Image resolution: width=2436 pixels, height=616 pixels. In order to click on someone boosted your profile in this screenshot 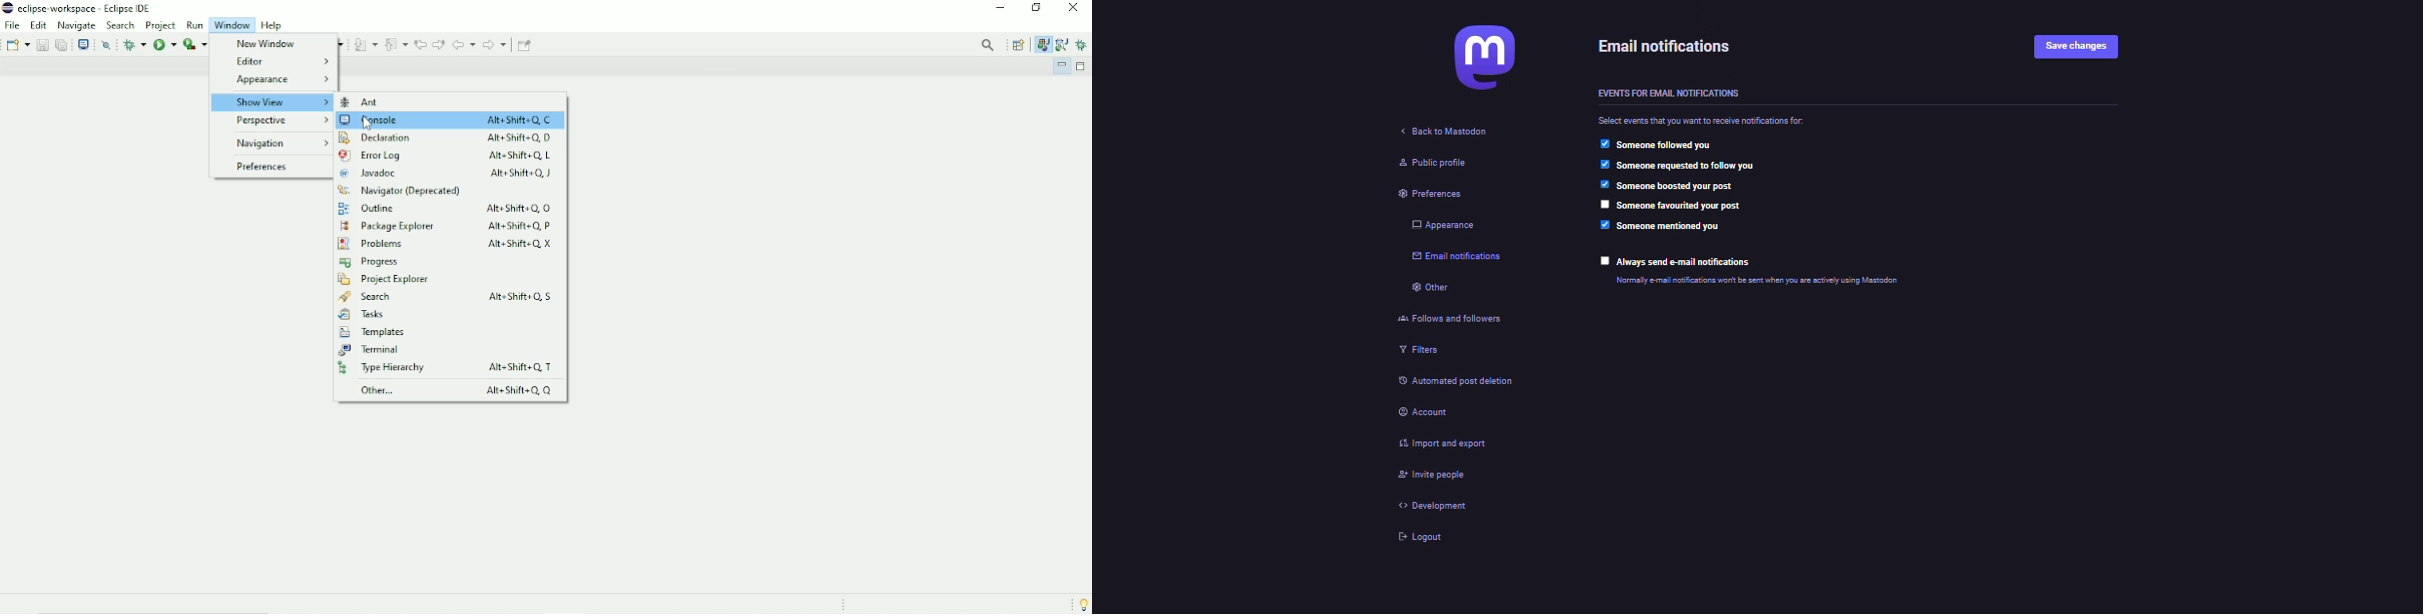, I will do `click(1680, 187)`.